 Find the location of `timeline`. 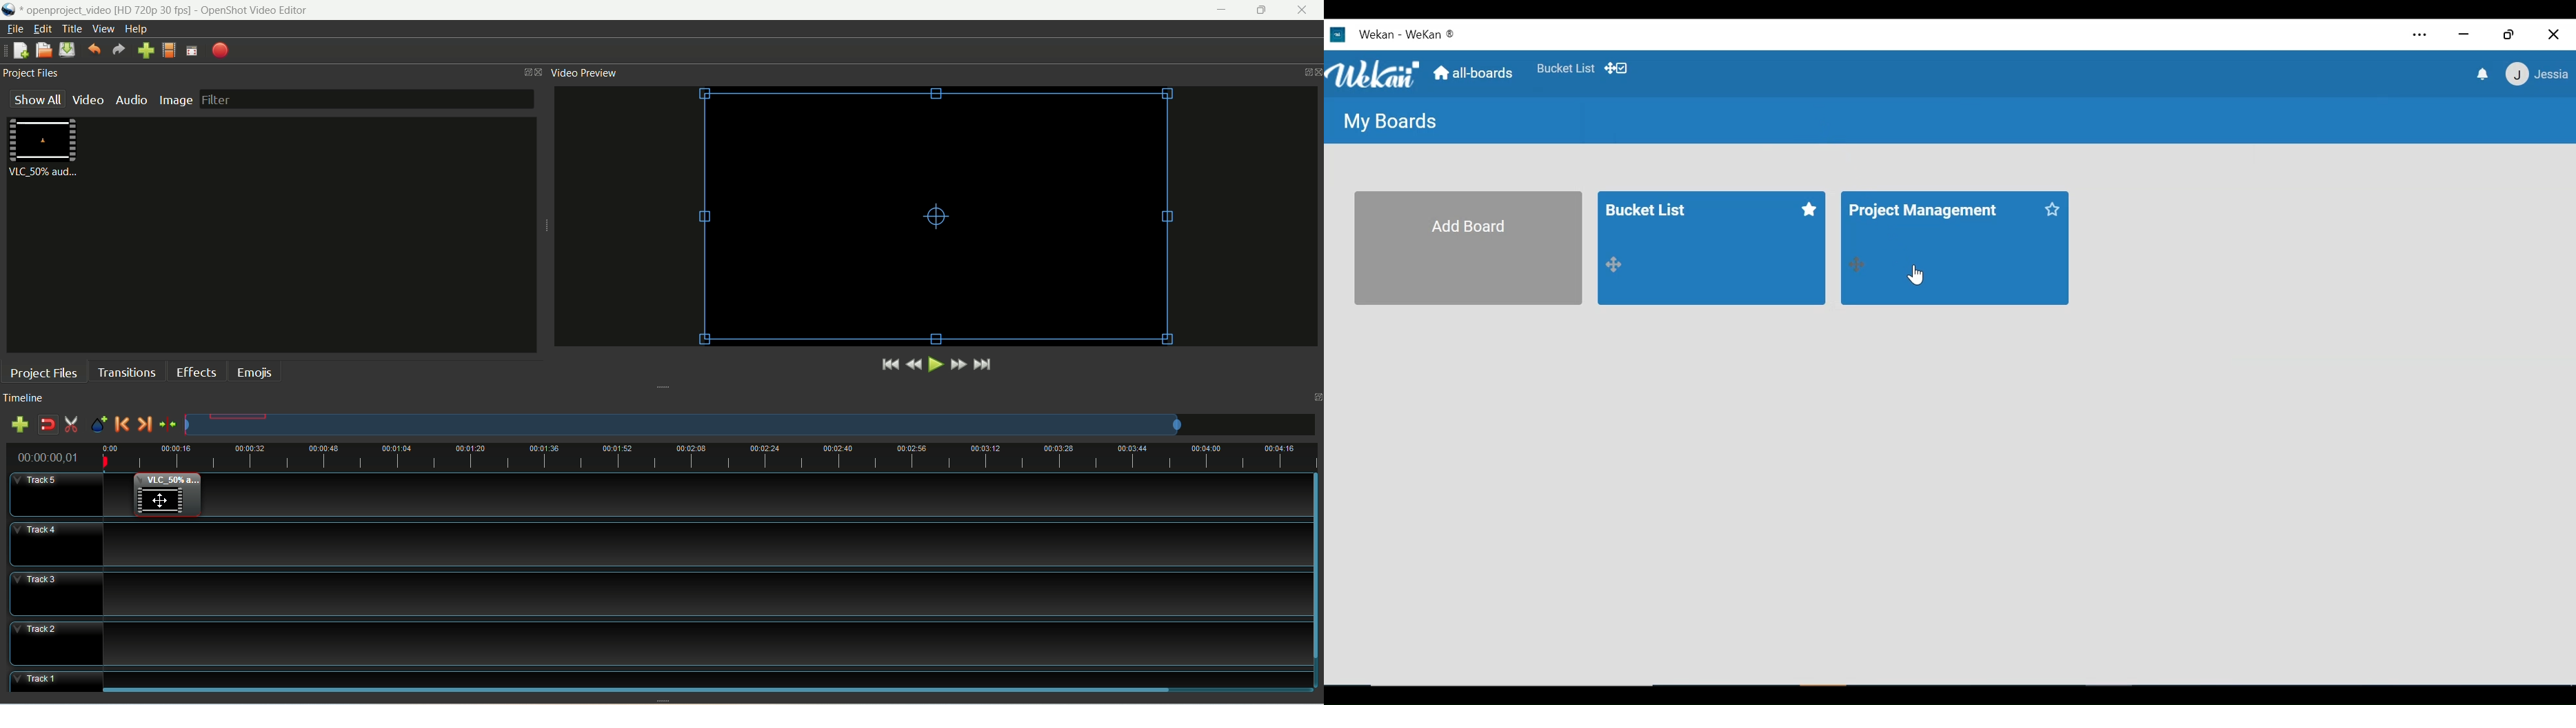

timeline is located at coordinates (27, 398).